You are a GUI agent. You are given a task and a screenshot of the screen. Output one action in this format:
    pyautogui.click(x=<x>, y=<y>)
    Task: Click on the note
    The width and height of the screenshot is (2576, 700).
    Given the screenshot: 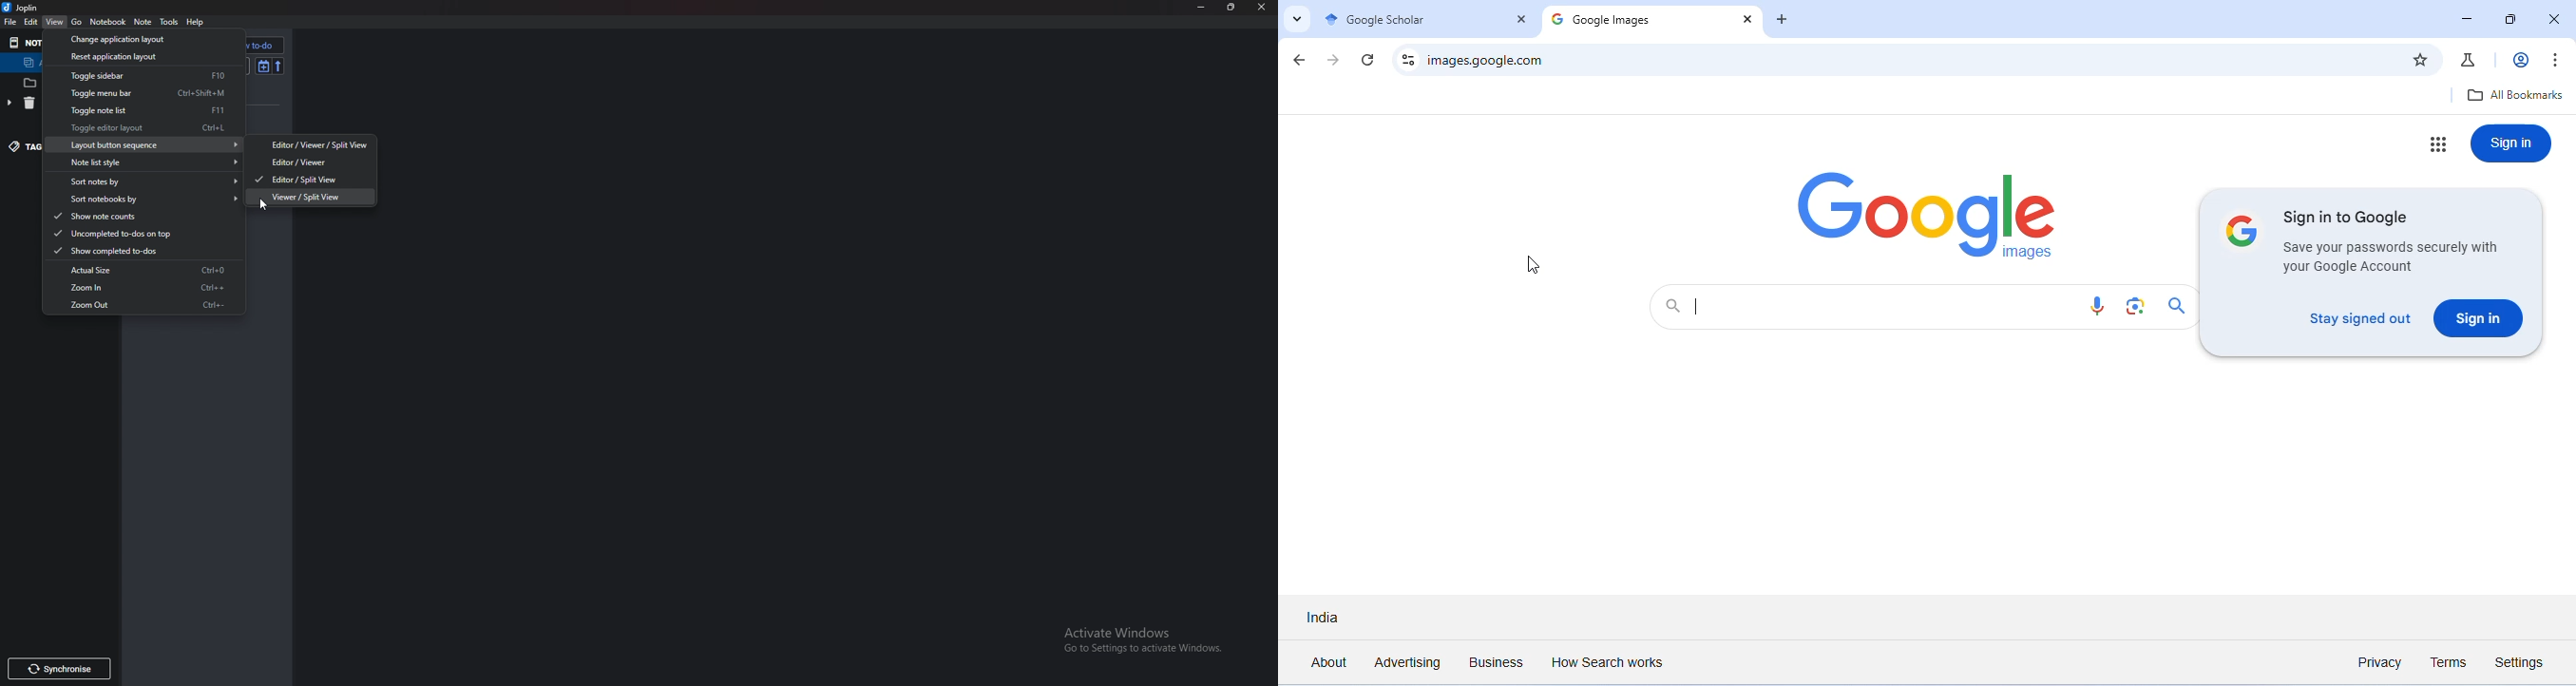 What is the action you would take?
    pyautogui.click(x=143, y=21)
    